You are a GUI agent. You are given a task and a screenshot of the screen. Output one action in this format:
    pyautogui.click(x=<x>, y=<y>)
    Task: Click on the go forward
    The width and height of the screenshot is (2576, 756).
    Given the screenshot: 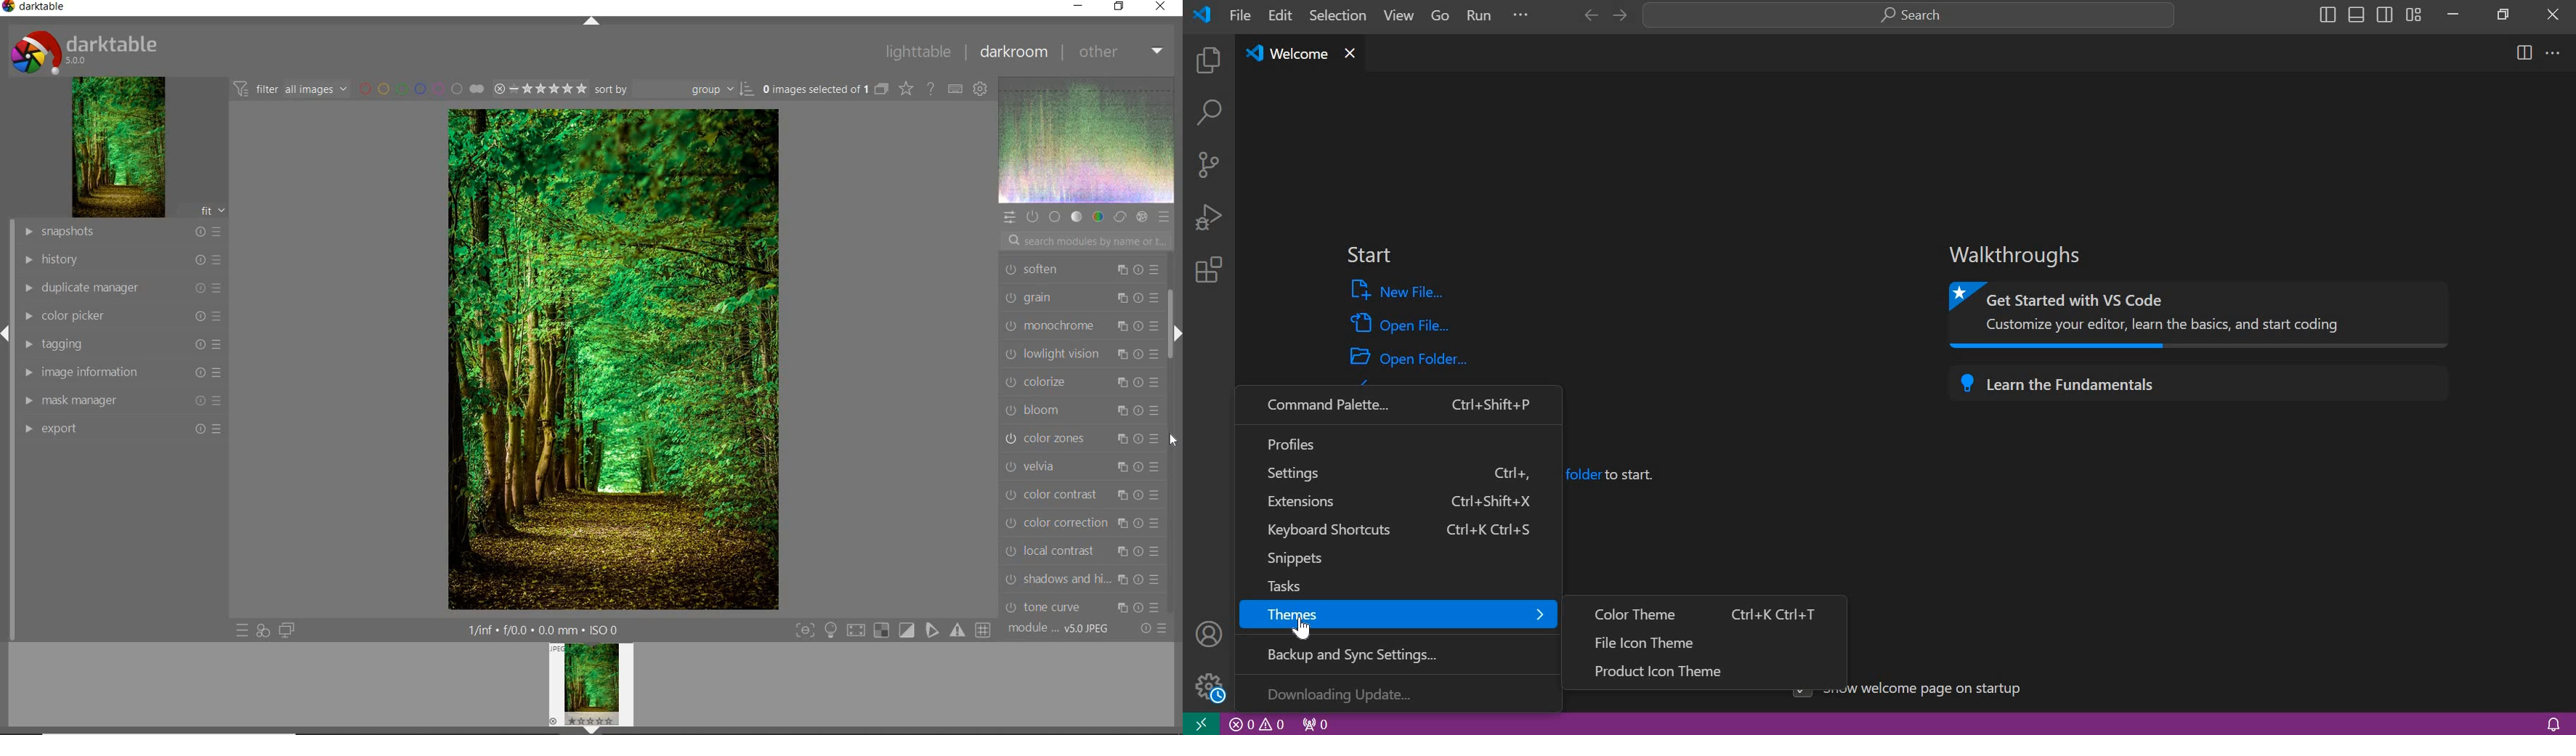 What is the action you would take?
    pyautogui.click(x=1587, y=15)
    